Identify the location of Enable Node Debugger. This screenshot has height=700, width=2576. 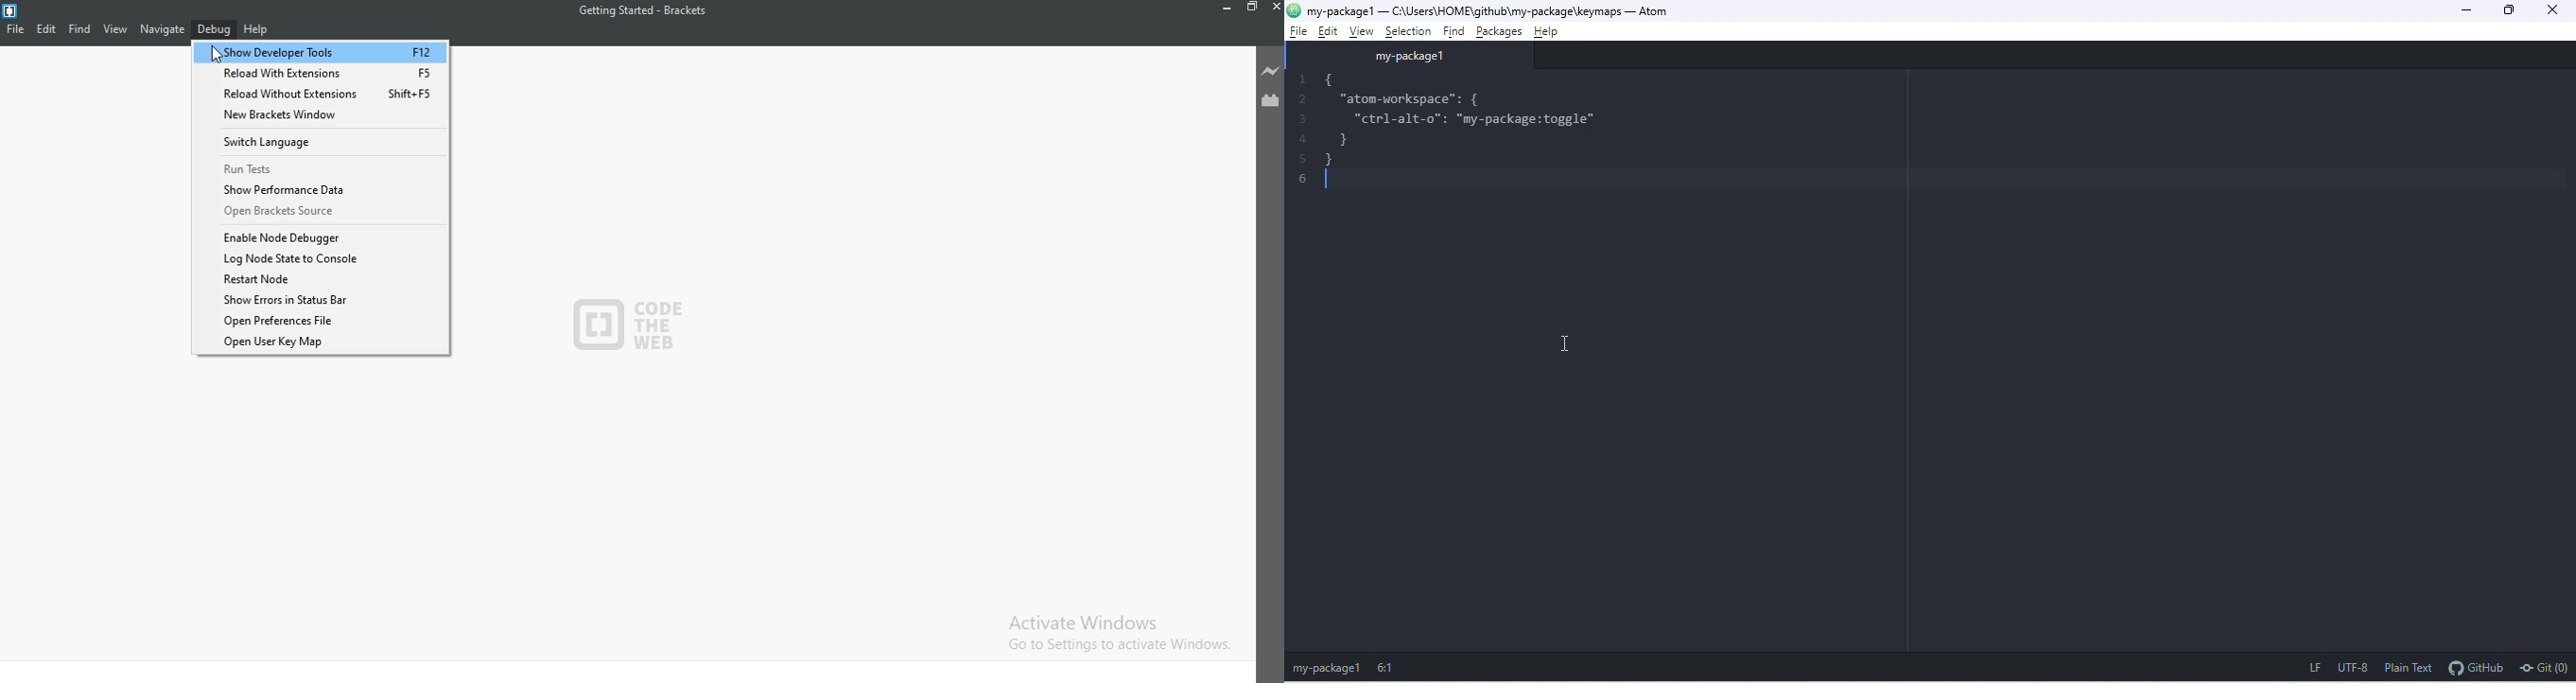
(323, 237).